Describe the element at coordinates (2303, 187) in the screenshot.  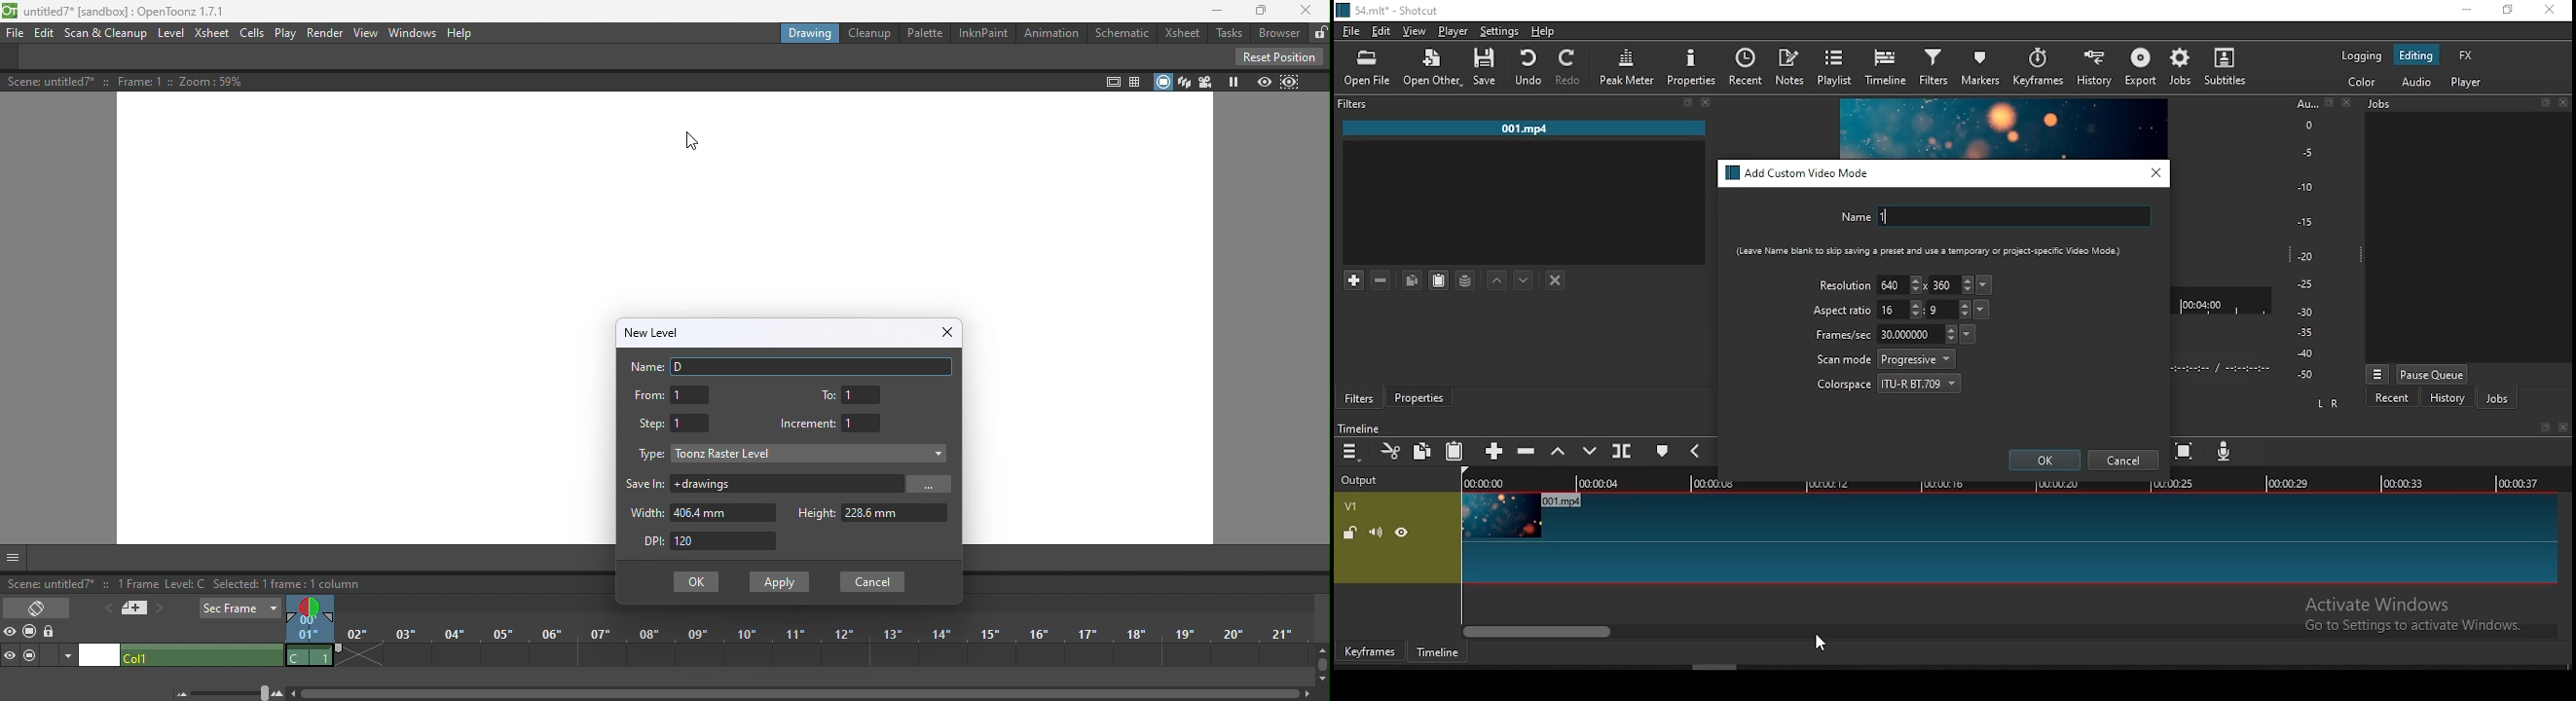
I see `-10` at that location.